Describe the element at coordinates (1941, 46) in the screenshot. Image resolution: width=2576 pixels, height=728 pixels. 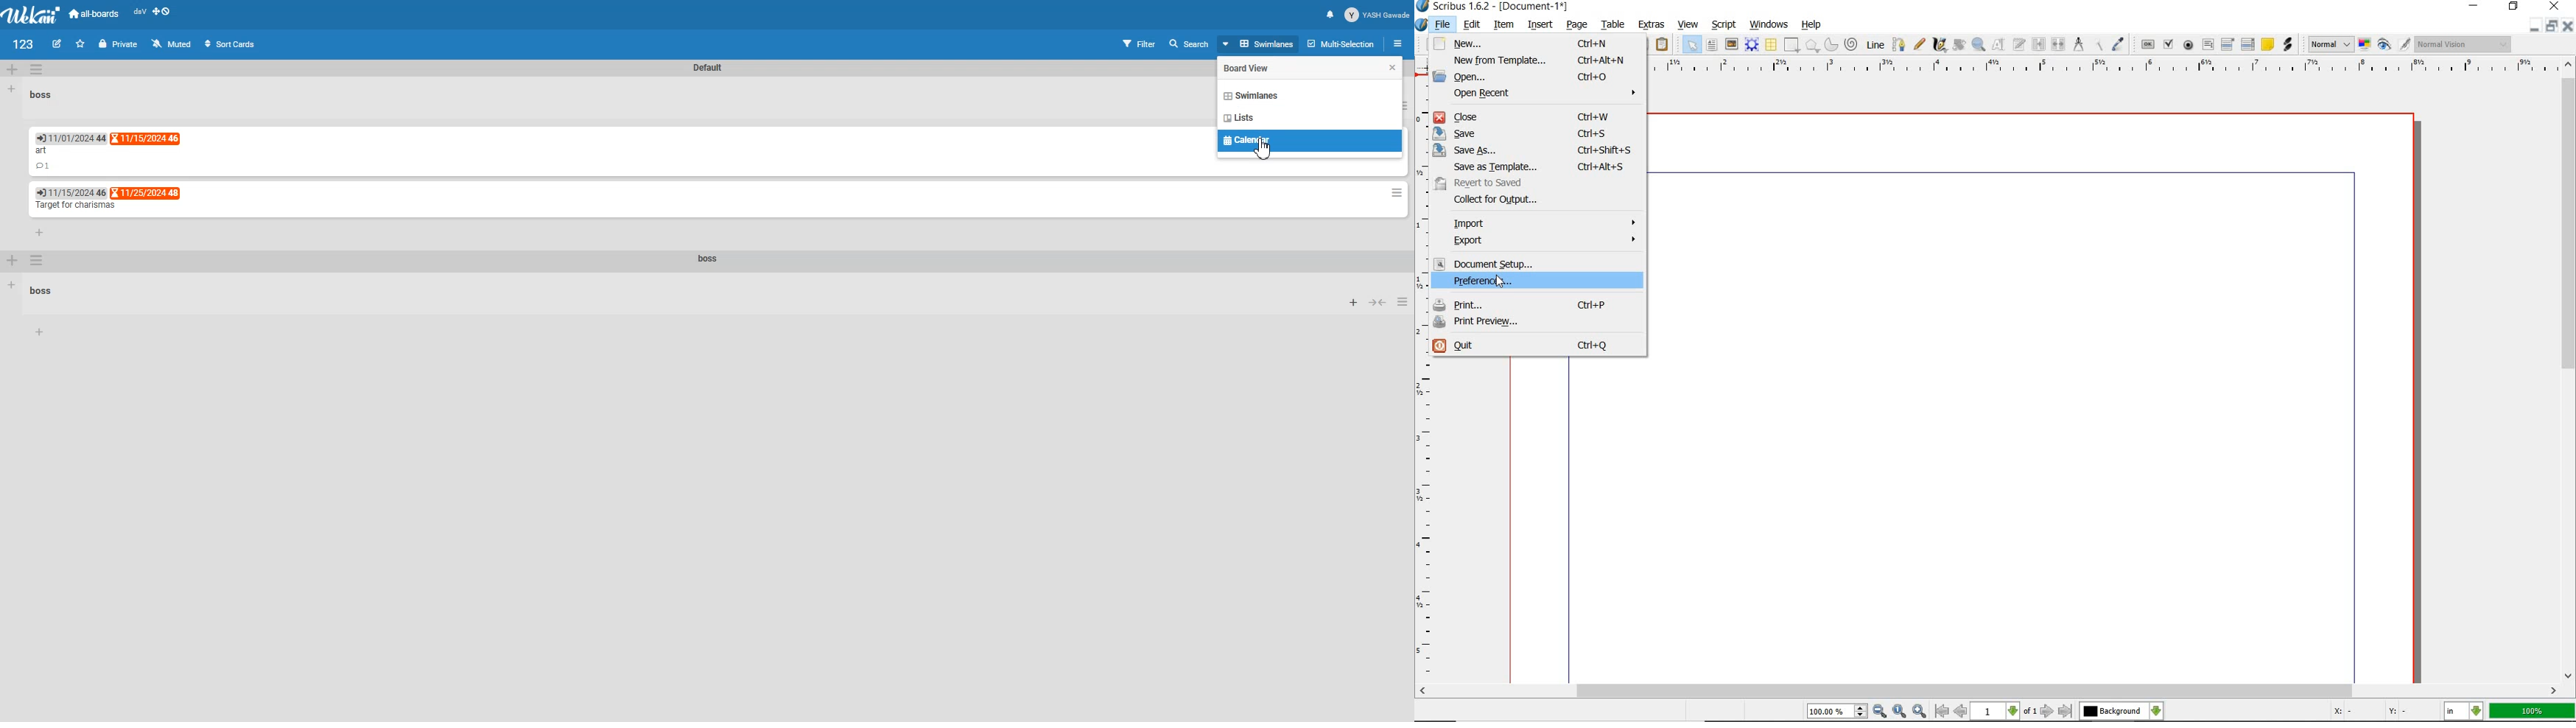
I see `calligraphic line` at that location.